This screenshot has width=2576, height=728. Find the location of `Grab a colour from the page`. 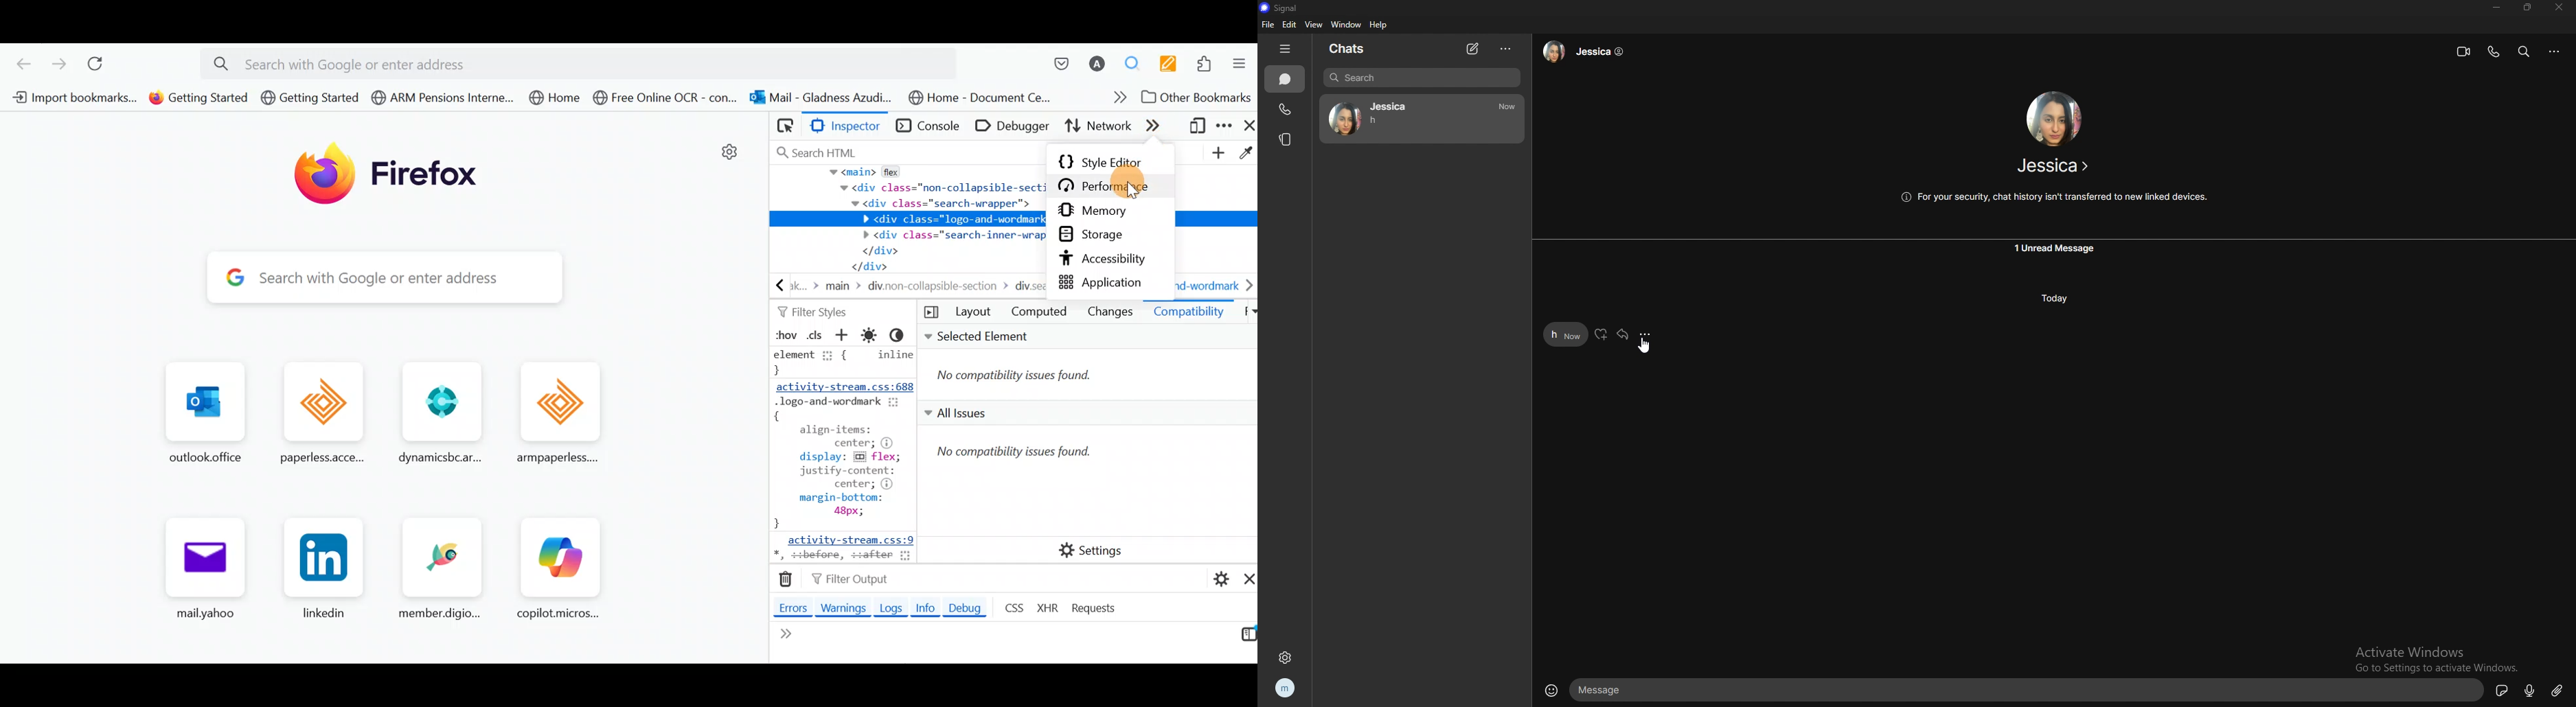

Grab a colour from the page is located at coordinates (1244, 151).